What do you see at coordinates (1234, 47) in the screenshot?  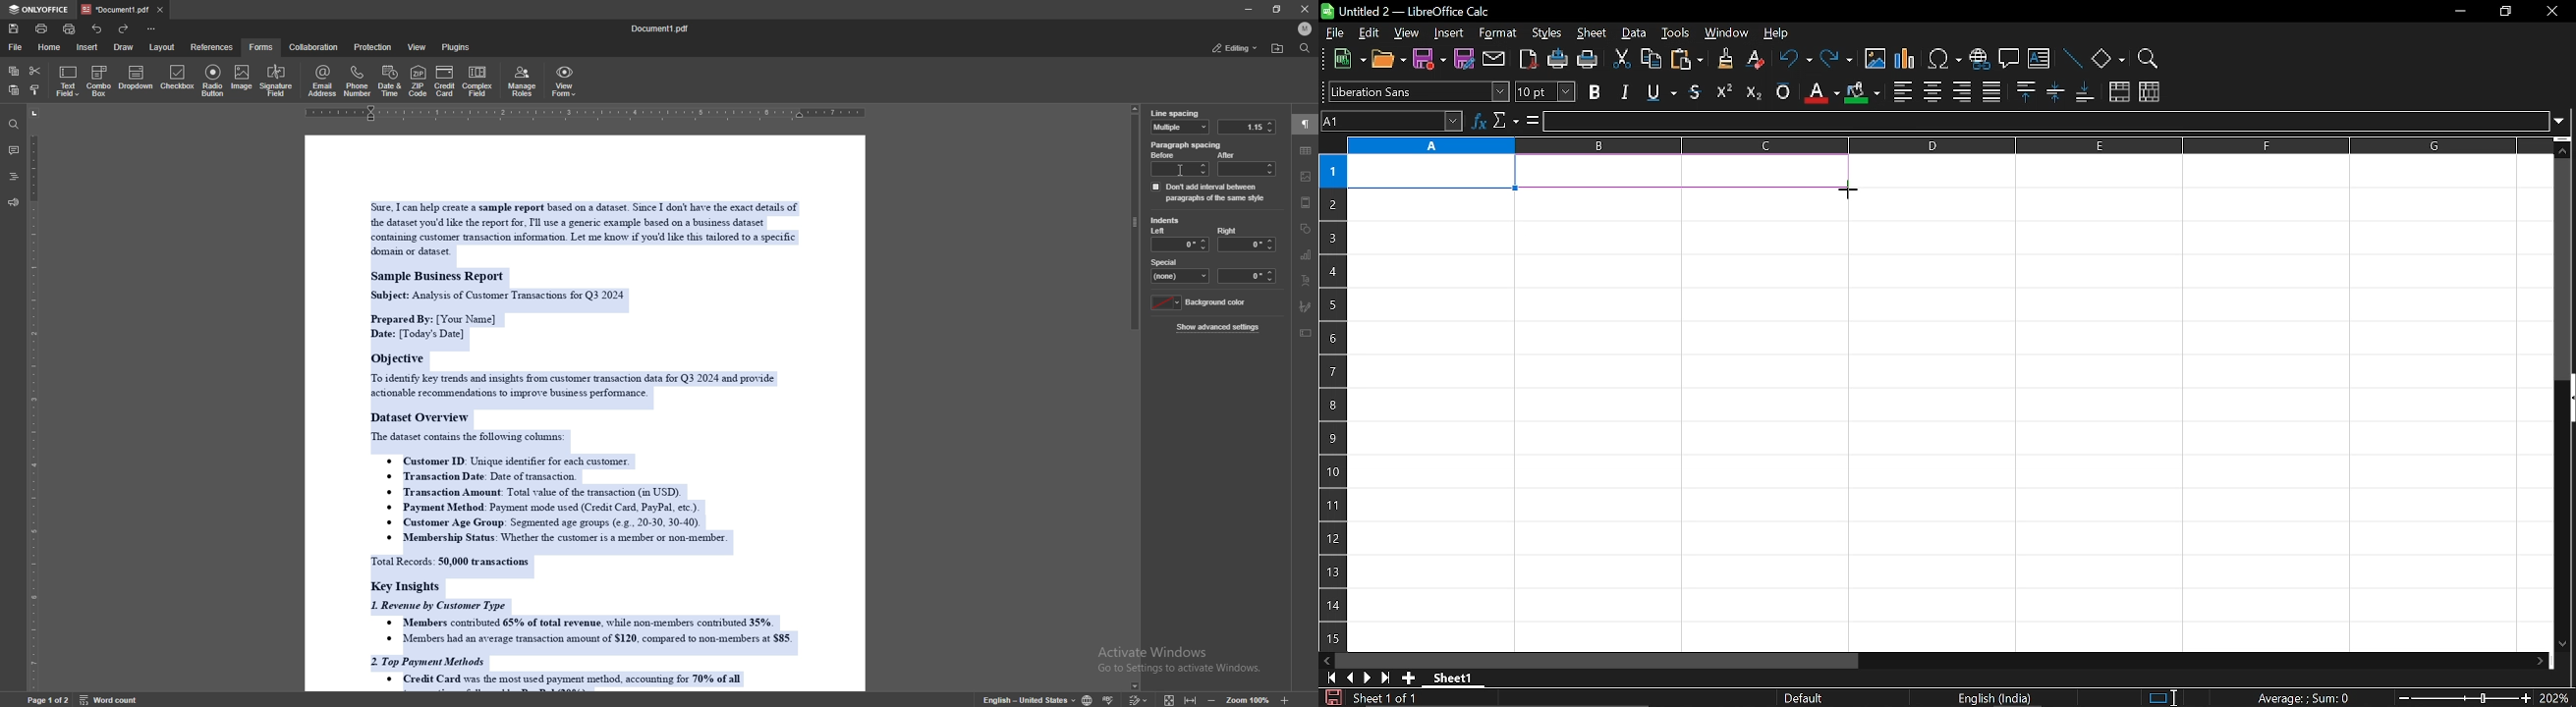 I see `status` at bounding box center [1234, 47].